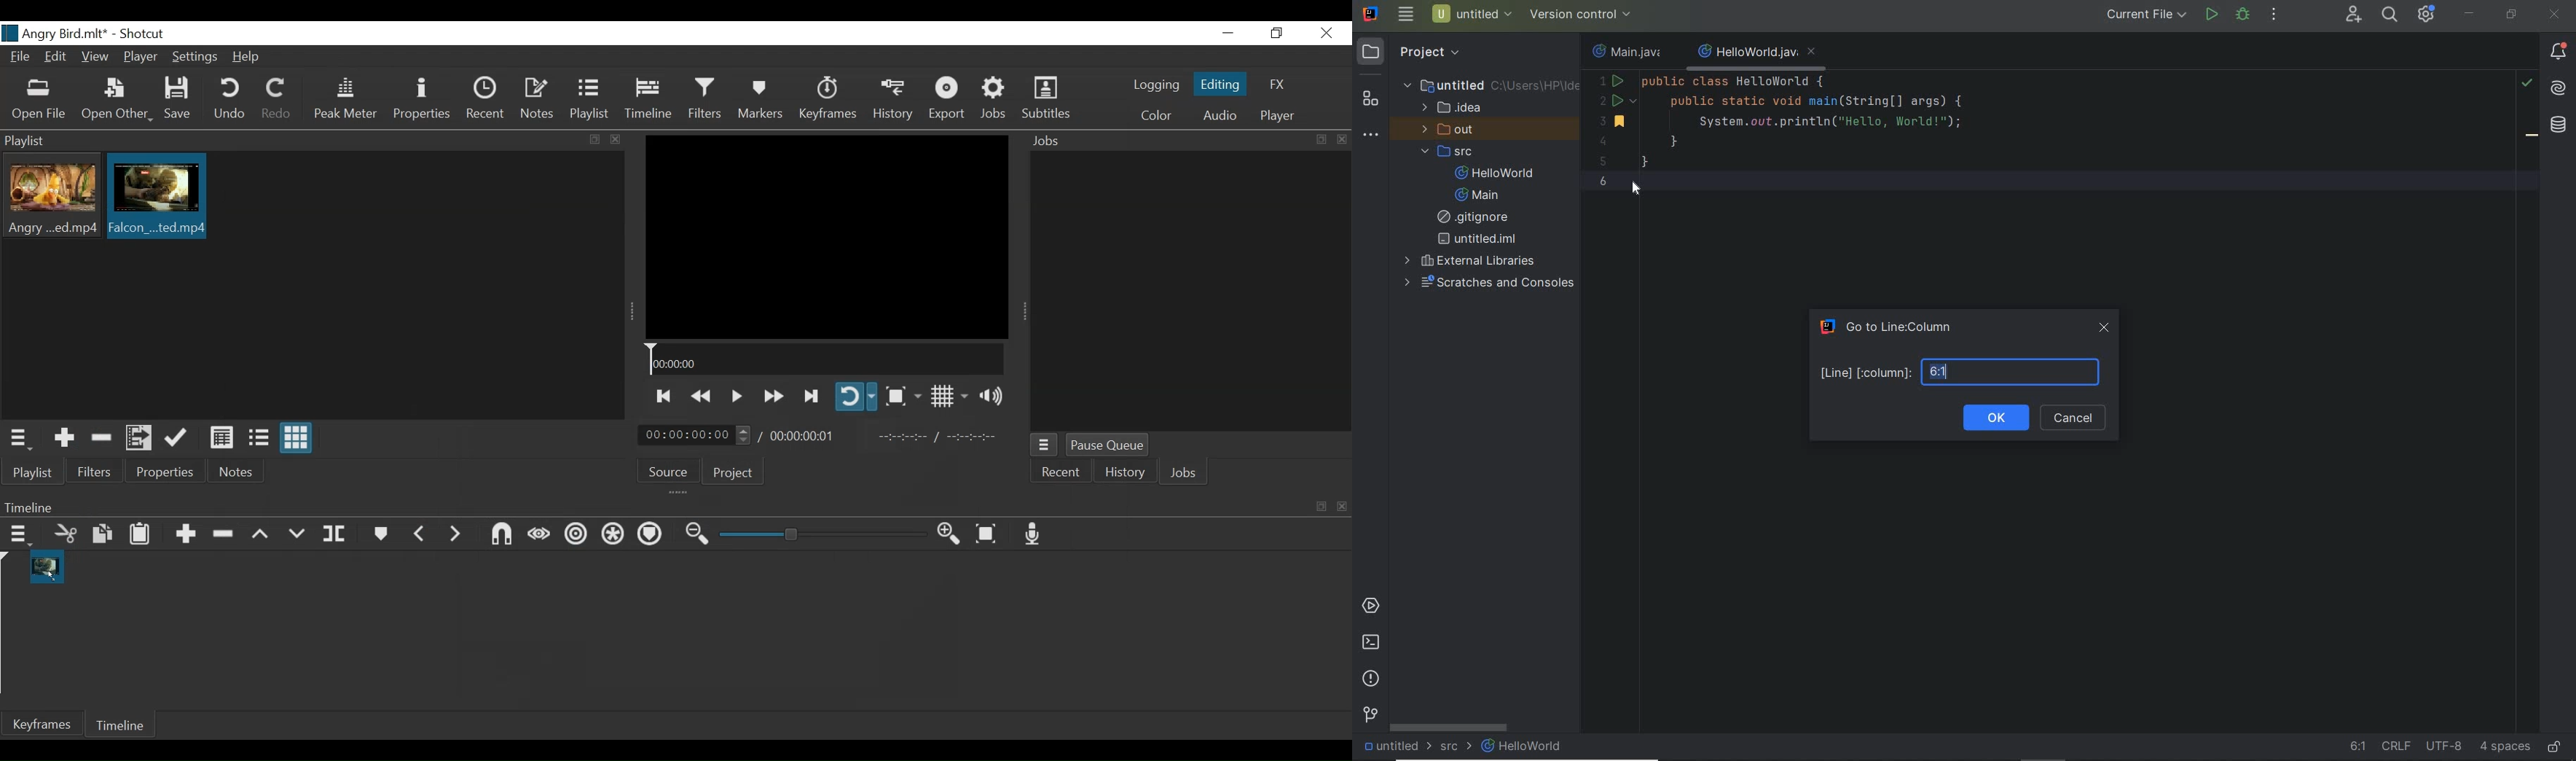 The height and width of the screenshot is (784, 2576). What do you see at coordinates (2505, 749) in the screenshot?
I see `indent` at bounding box center [2505, 749].